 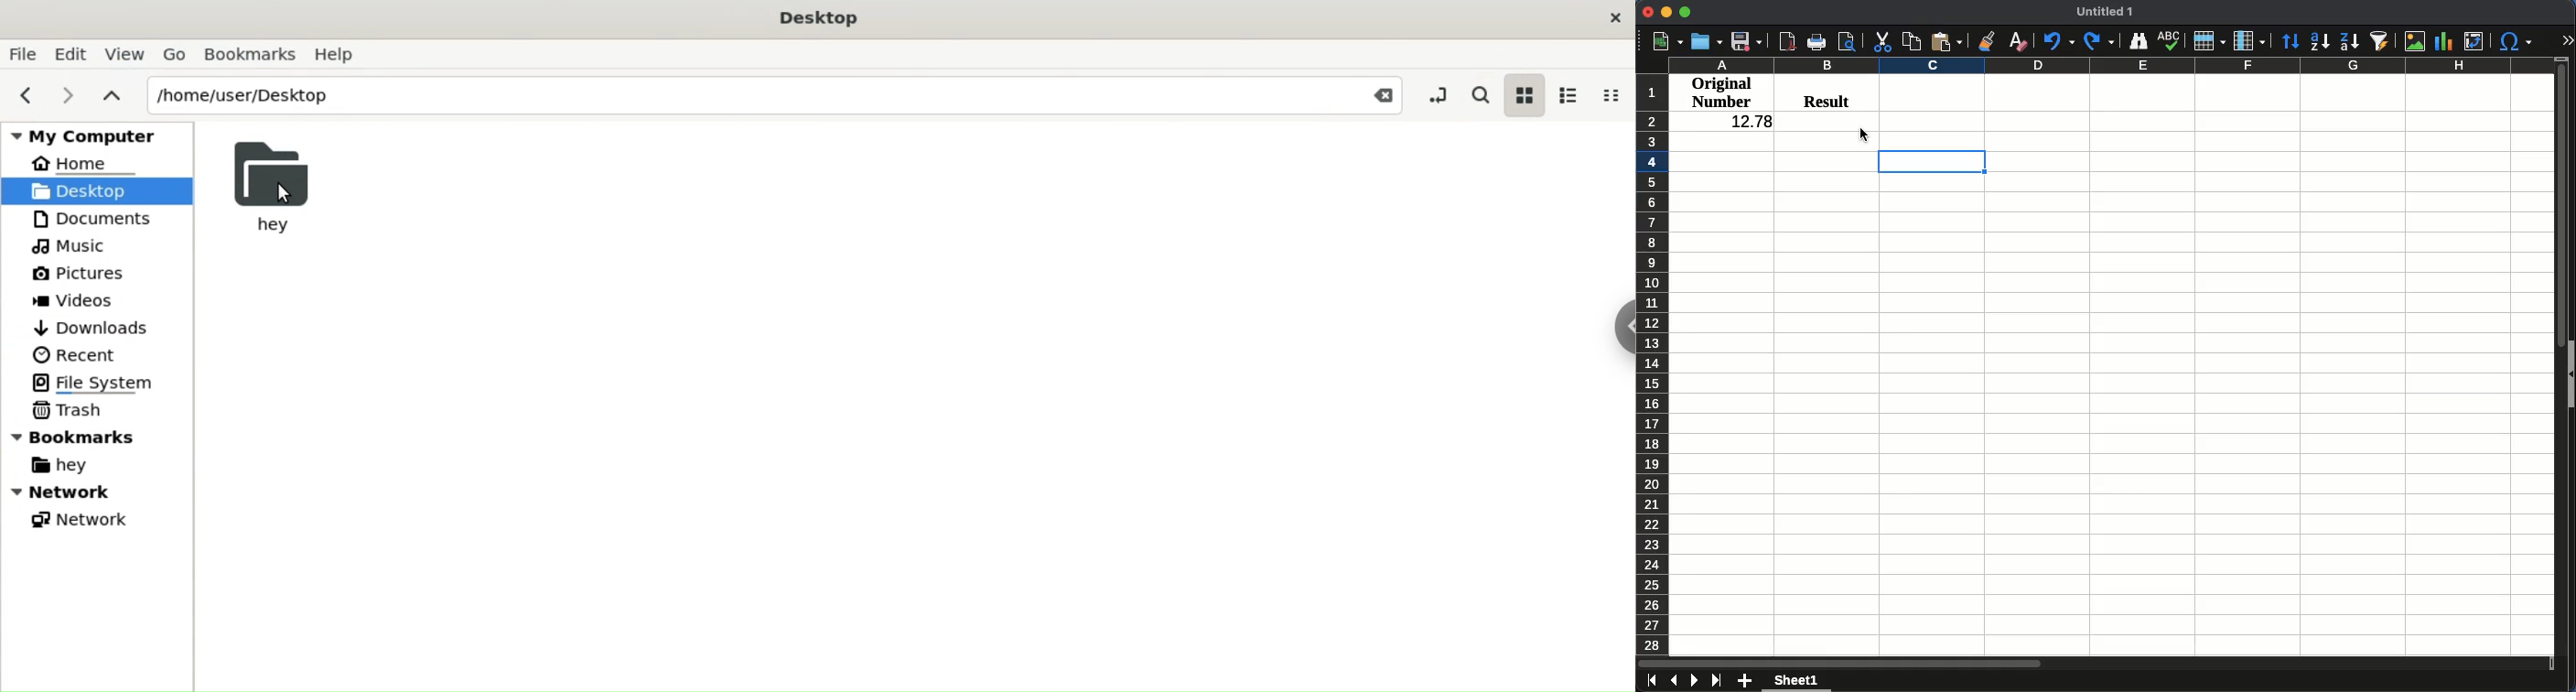 I want to click on new, so click(x=1668, y=40).